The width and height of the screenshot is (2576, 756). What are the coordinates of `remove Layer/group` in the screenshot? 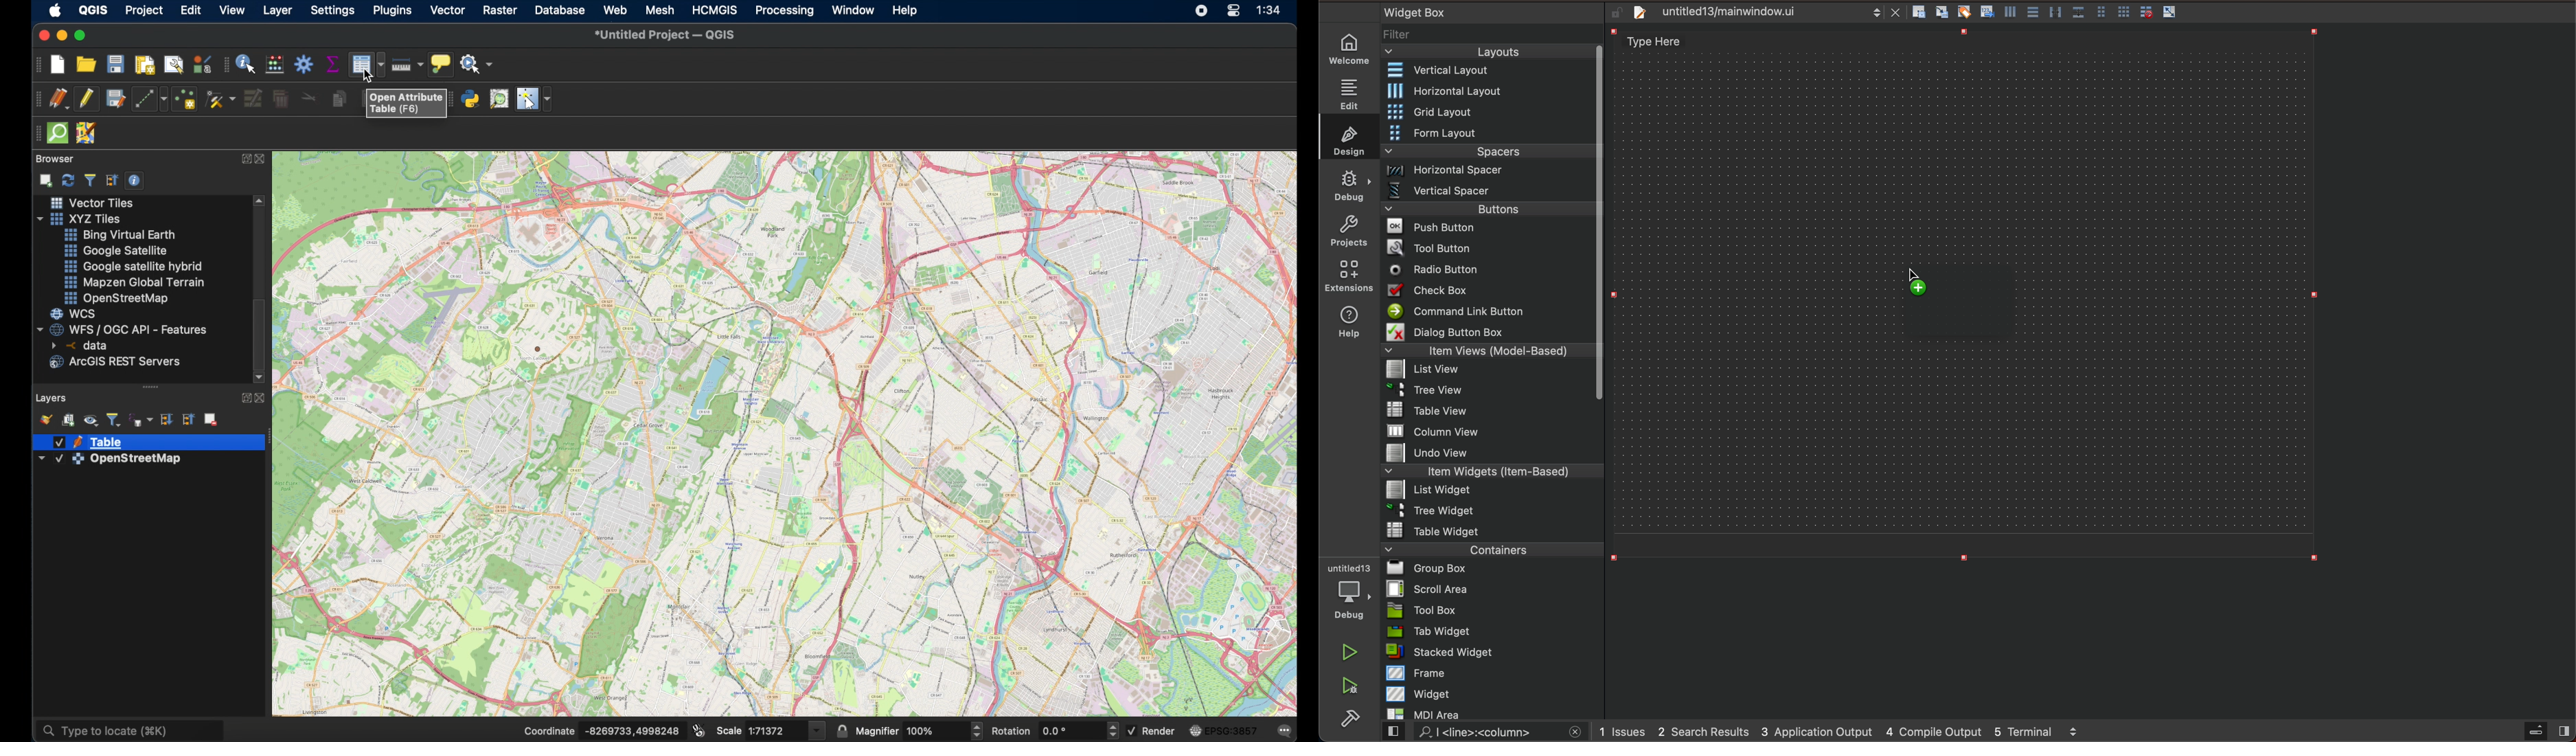 It's located at (212, 418).